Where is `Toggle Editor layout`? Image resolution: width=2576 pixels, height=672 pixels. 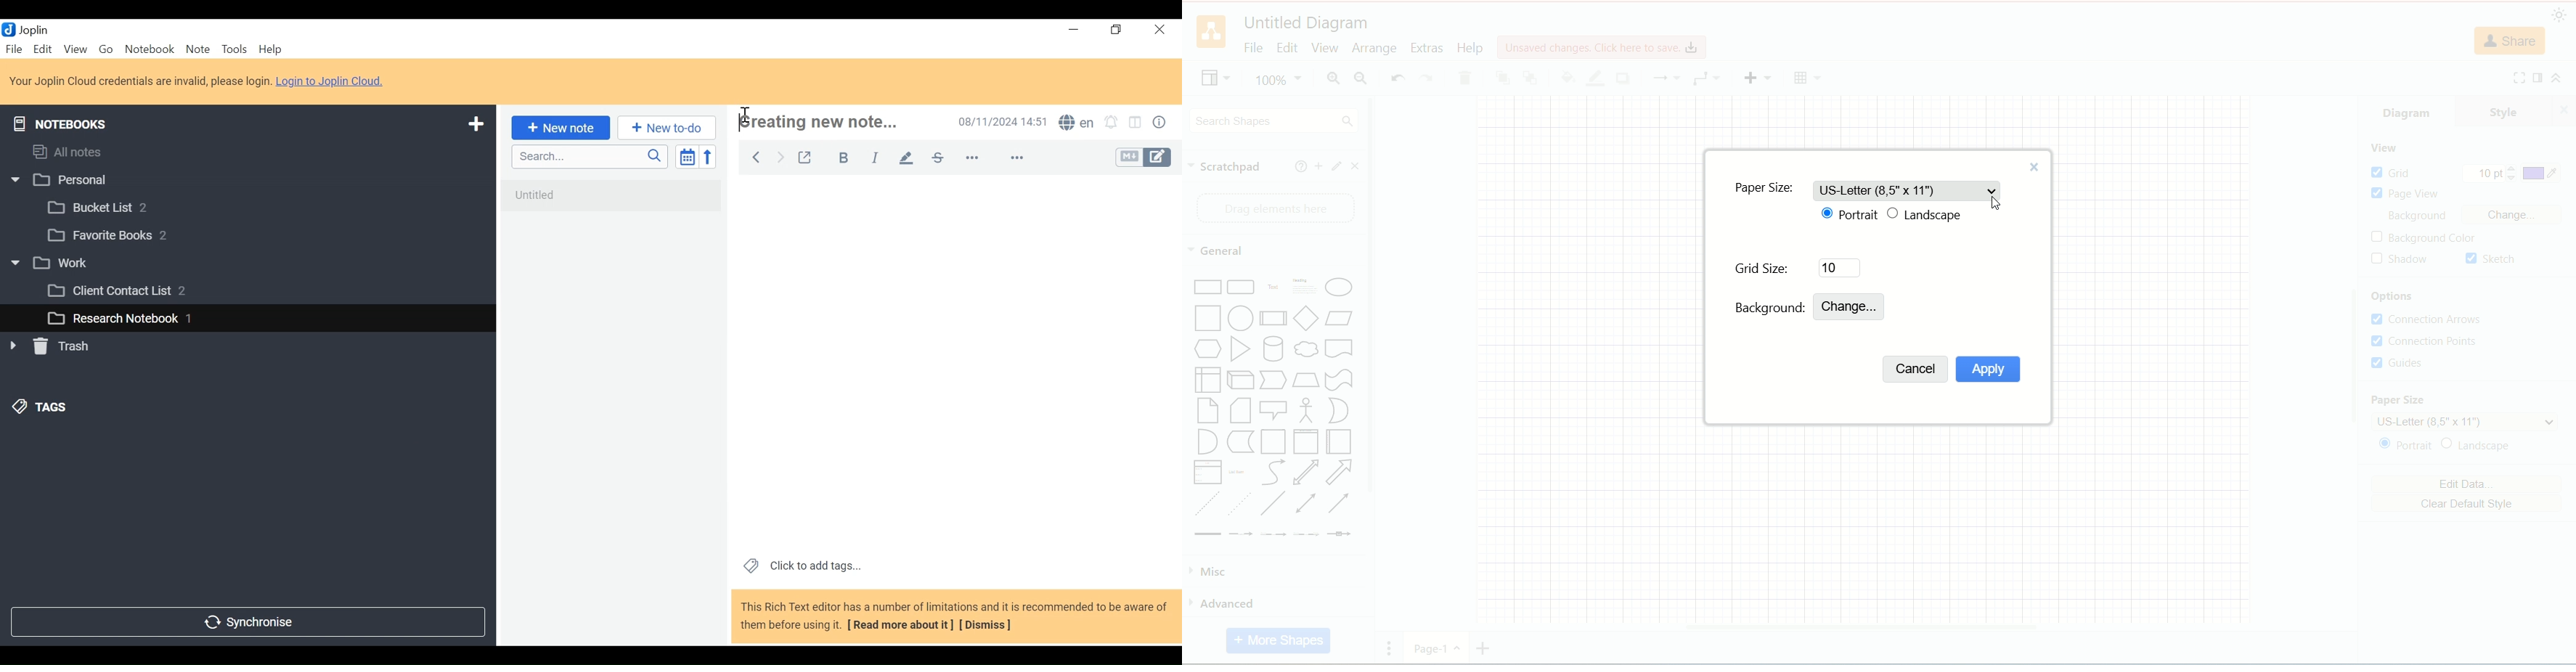
Toggle Editor layout is located at coordinates (1136, 124).